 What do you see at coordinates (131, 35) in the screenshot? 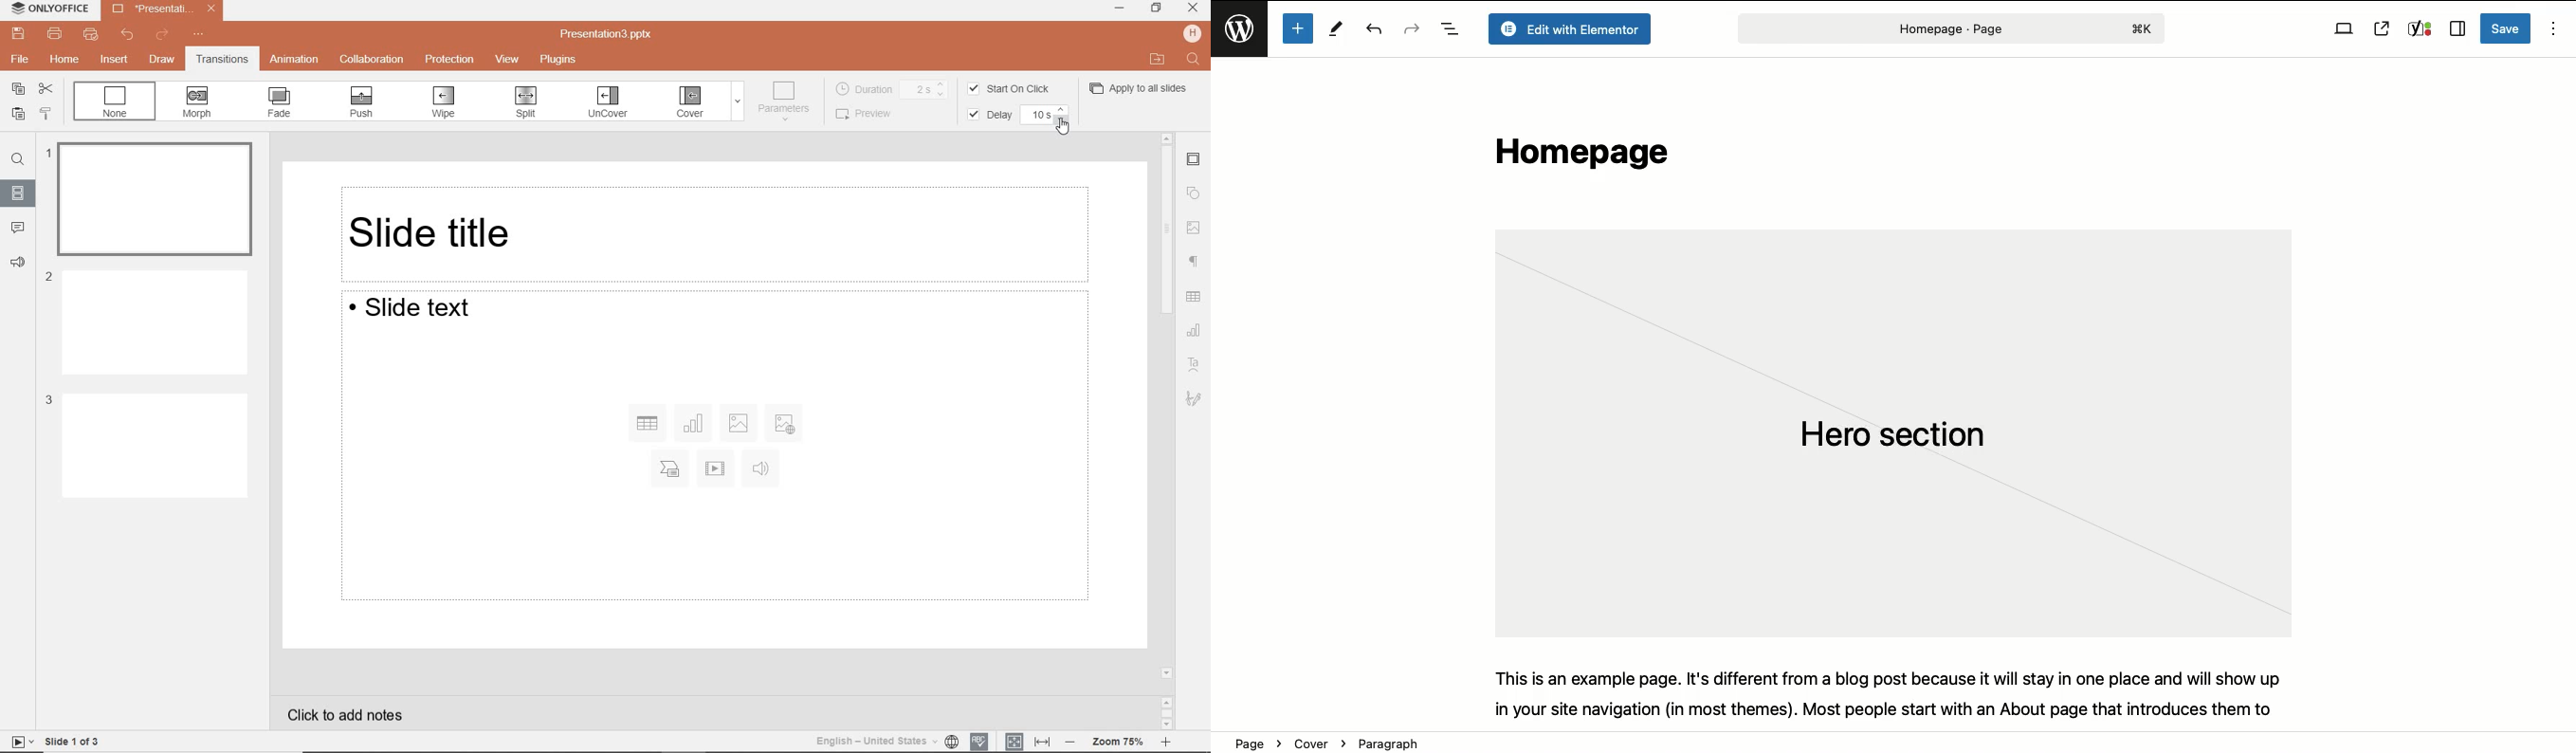
I see `undo` at bounding box center [131, 35].